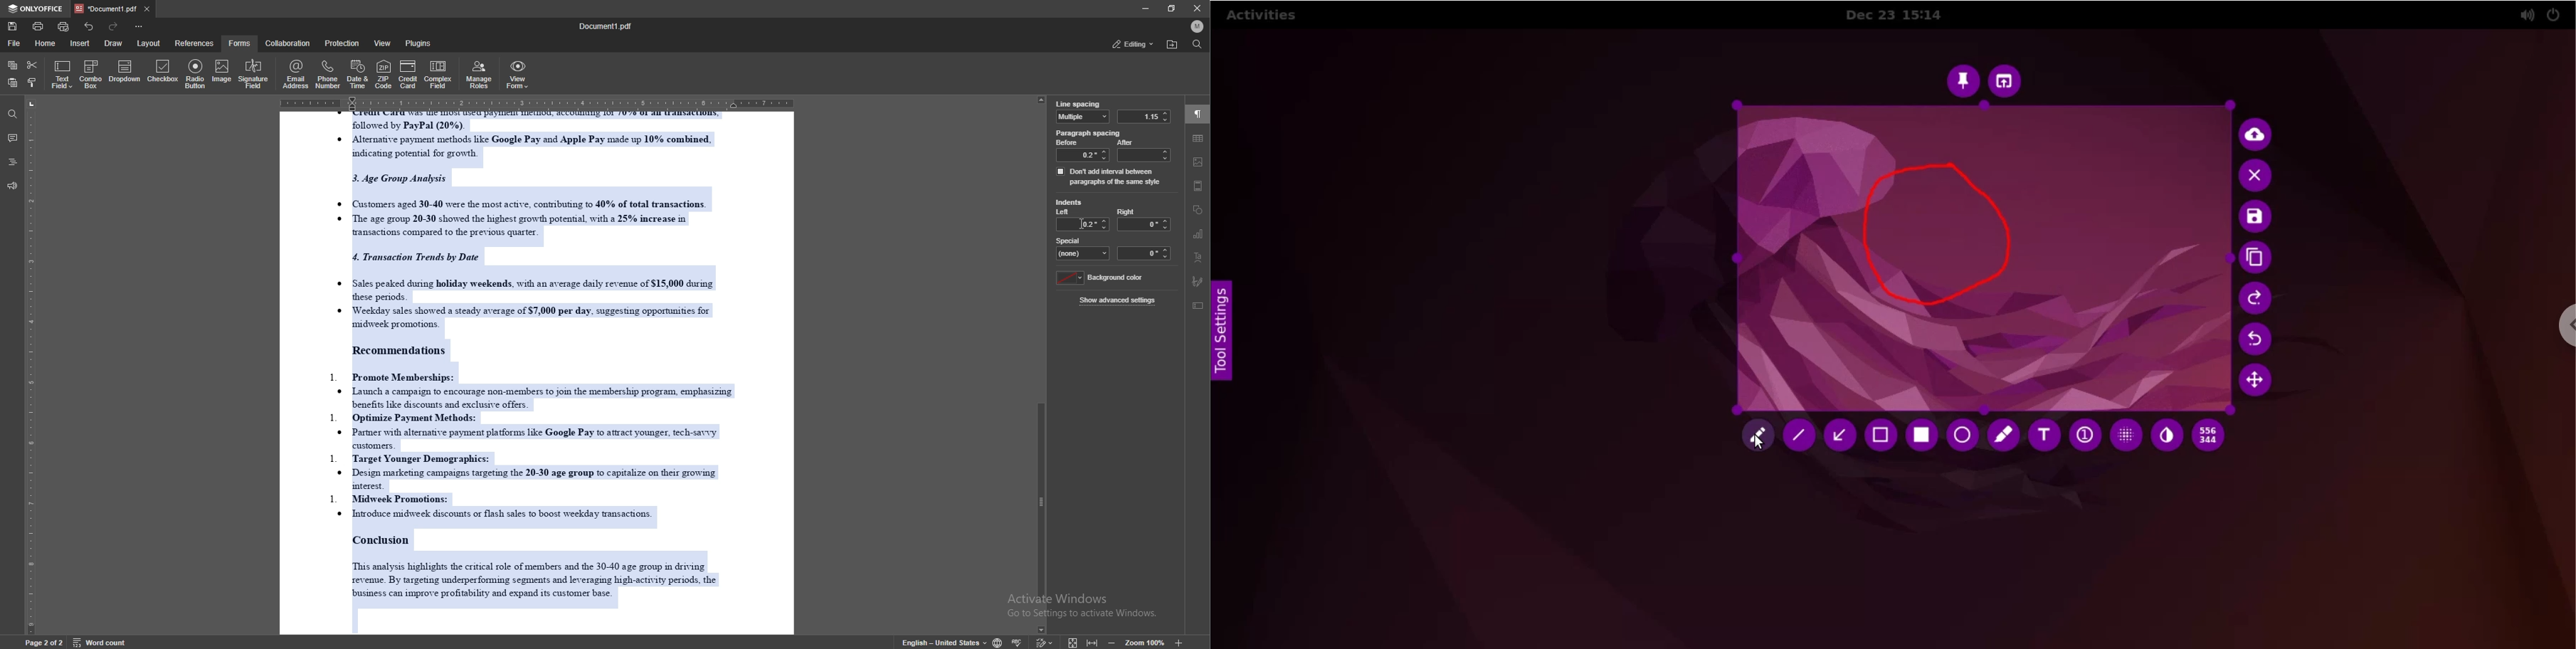 The image size is (2576, 672). I want to click on dont add interval between paragraph of same style, so click(1109, 176).